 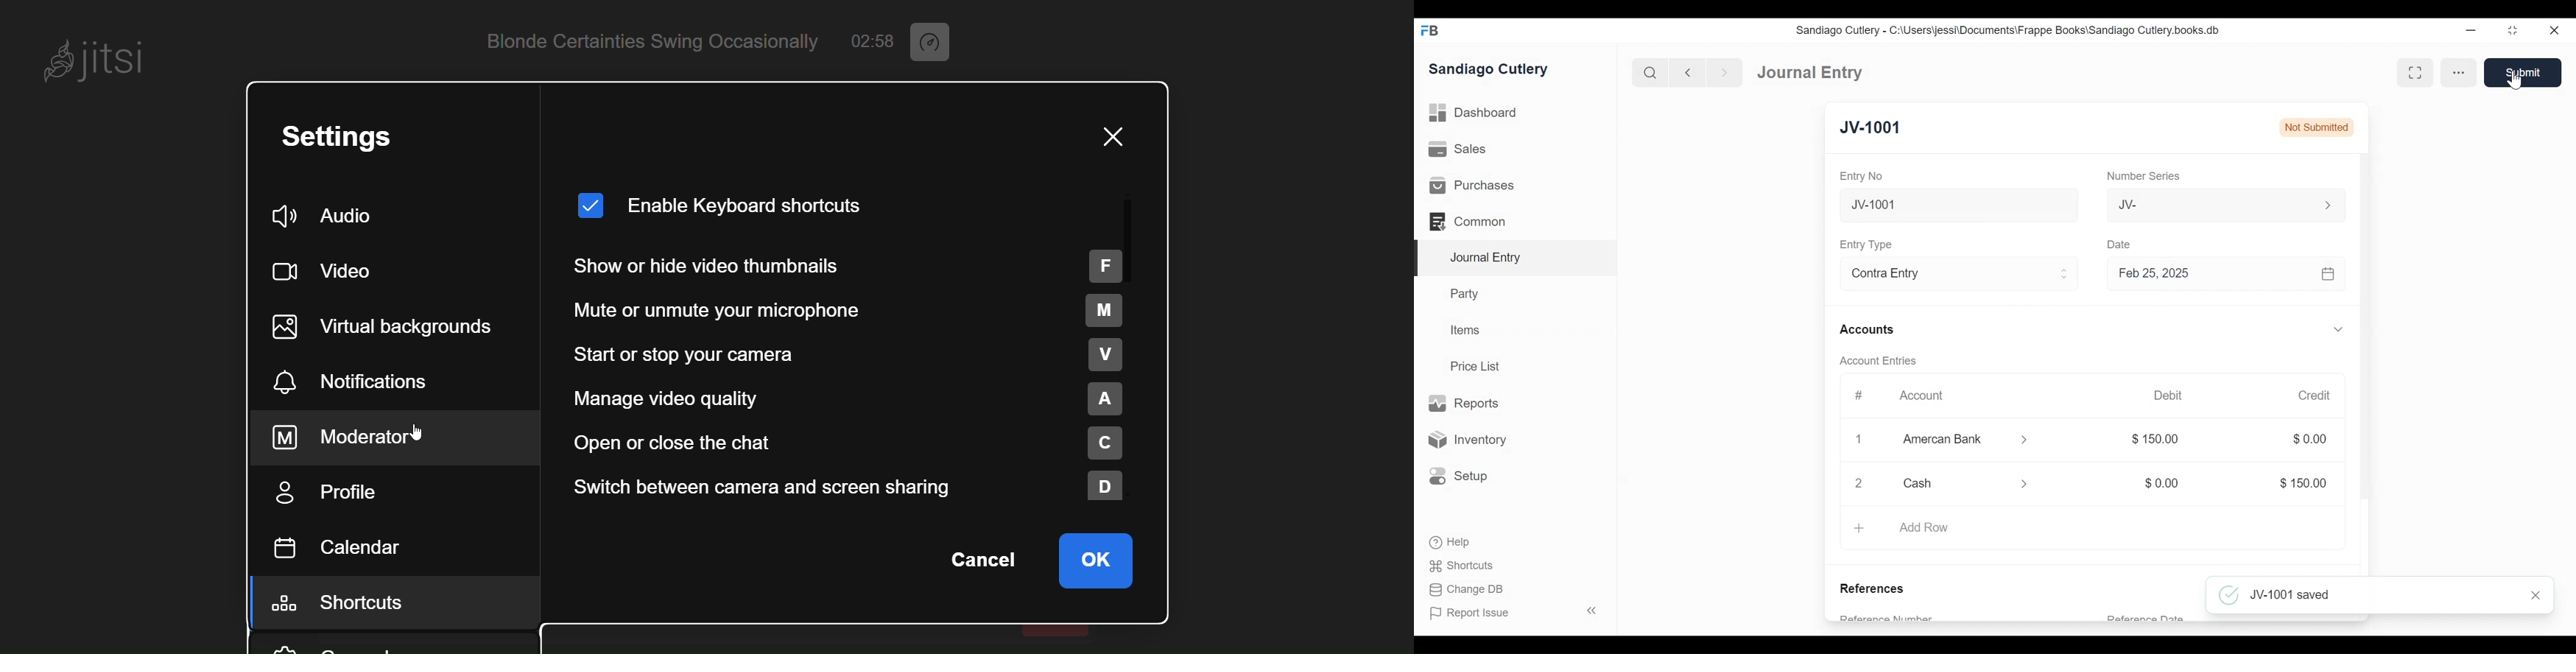 I want to click on Entry No, so click(x=1862, y=177).